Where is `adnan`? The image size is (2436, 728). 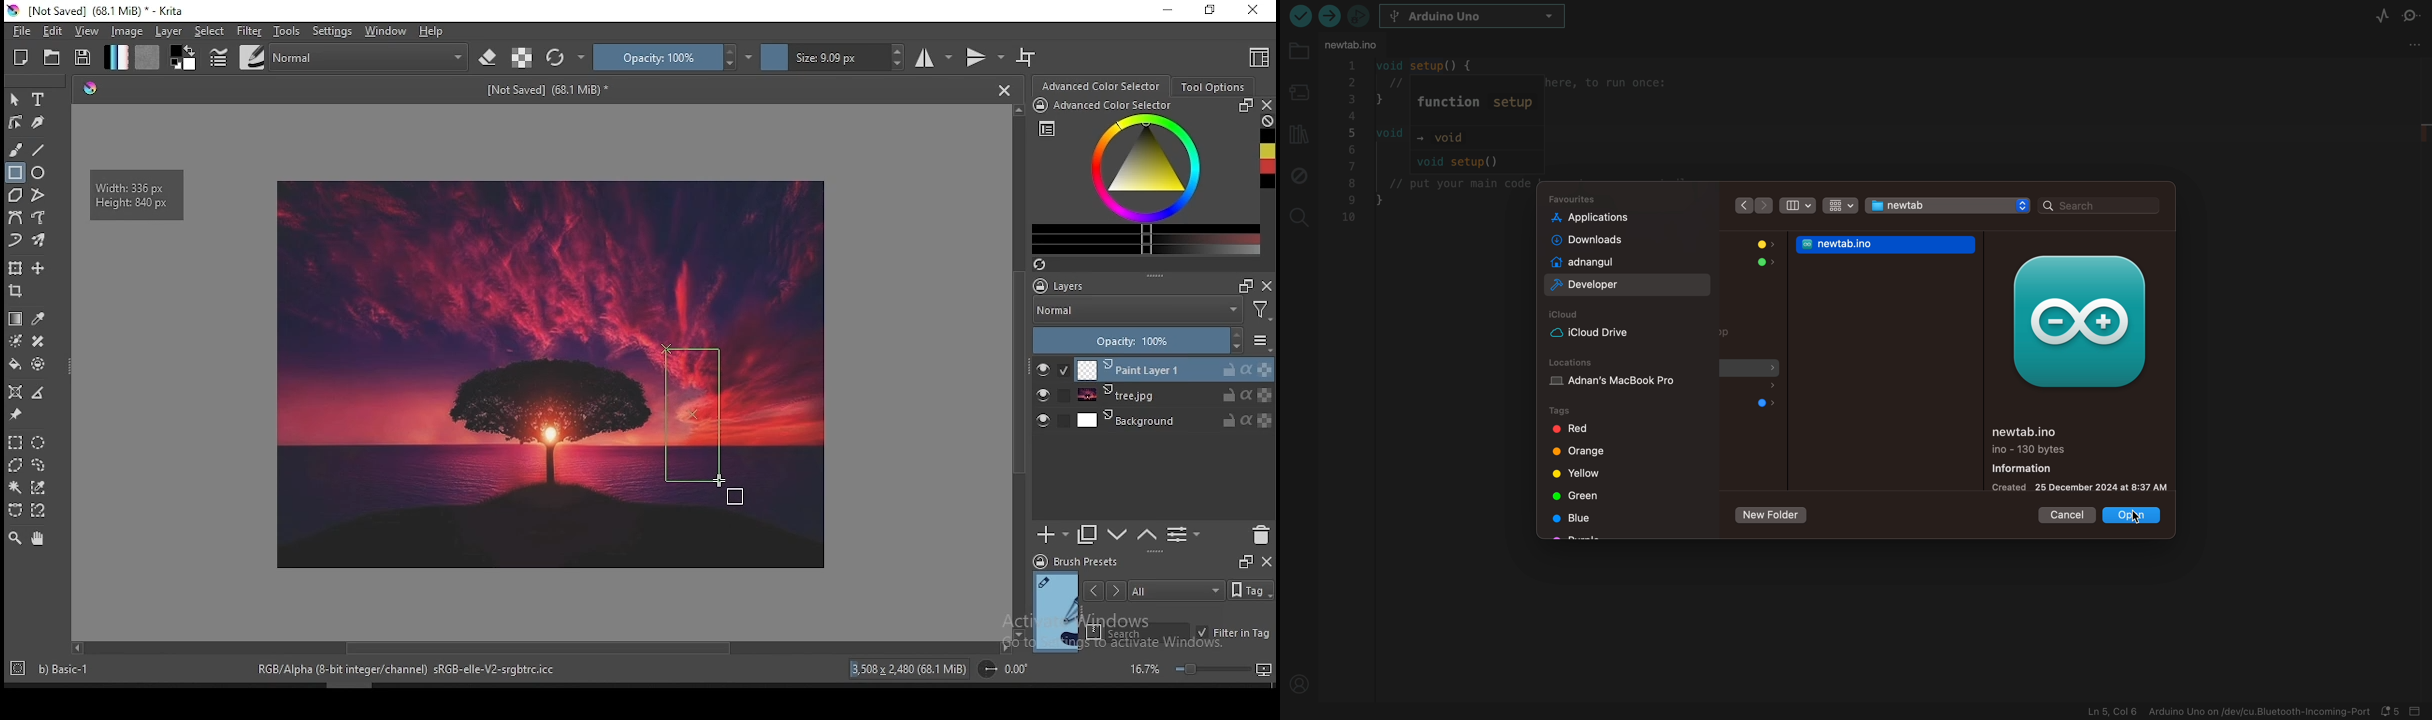
adnan is located at coordinates (1611, 262).